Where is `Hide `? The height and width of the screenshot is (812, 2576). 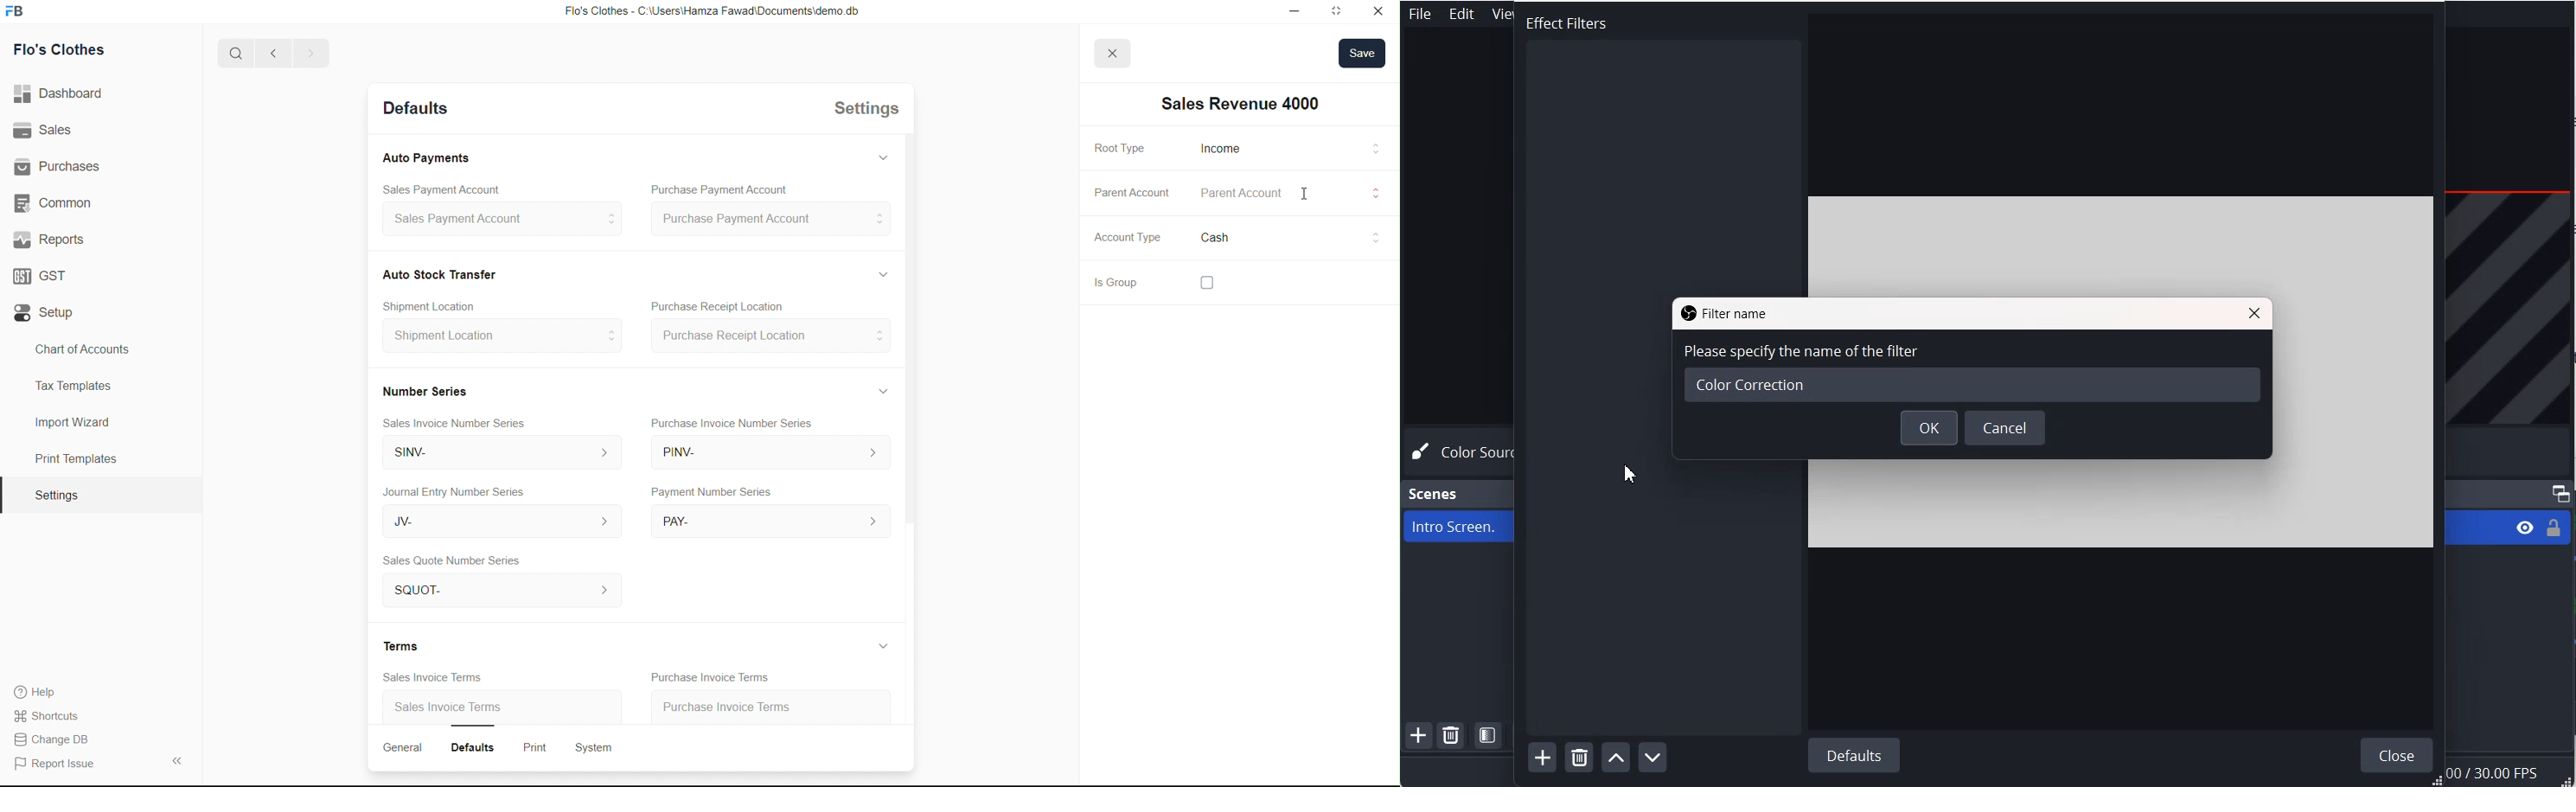
Hide  is located at coordinates (883, 390).